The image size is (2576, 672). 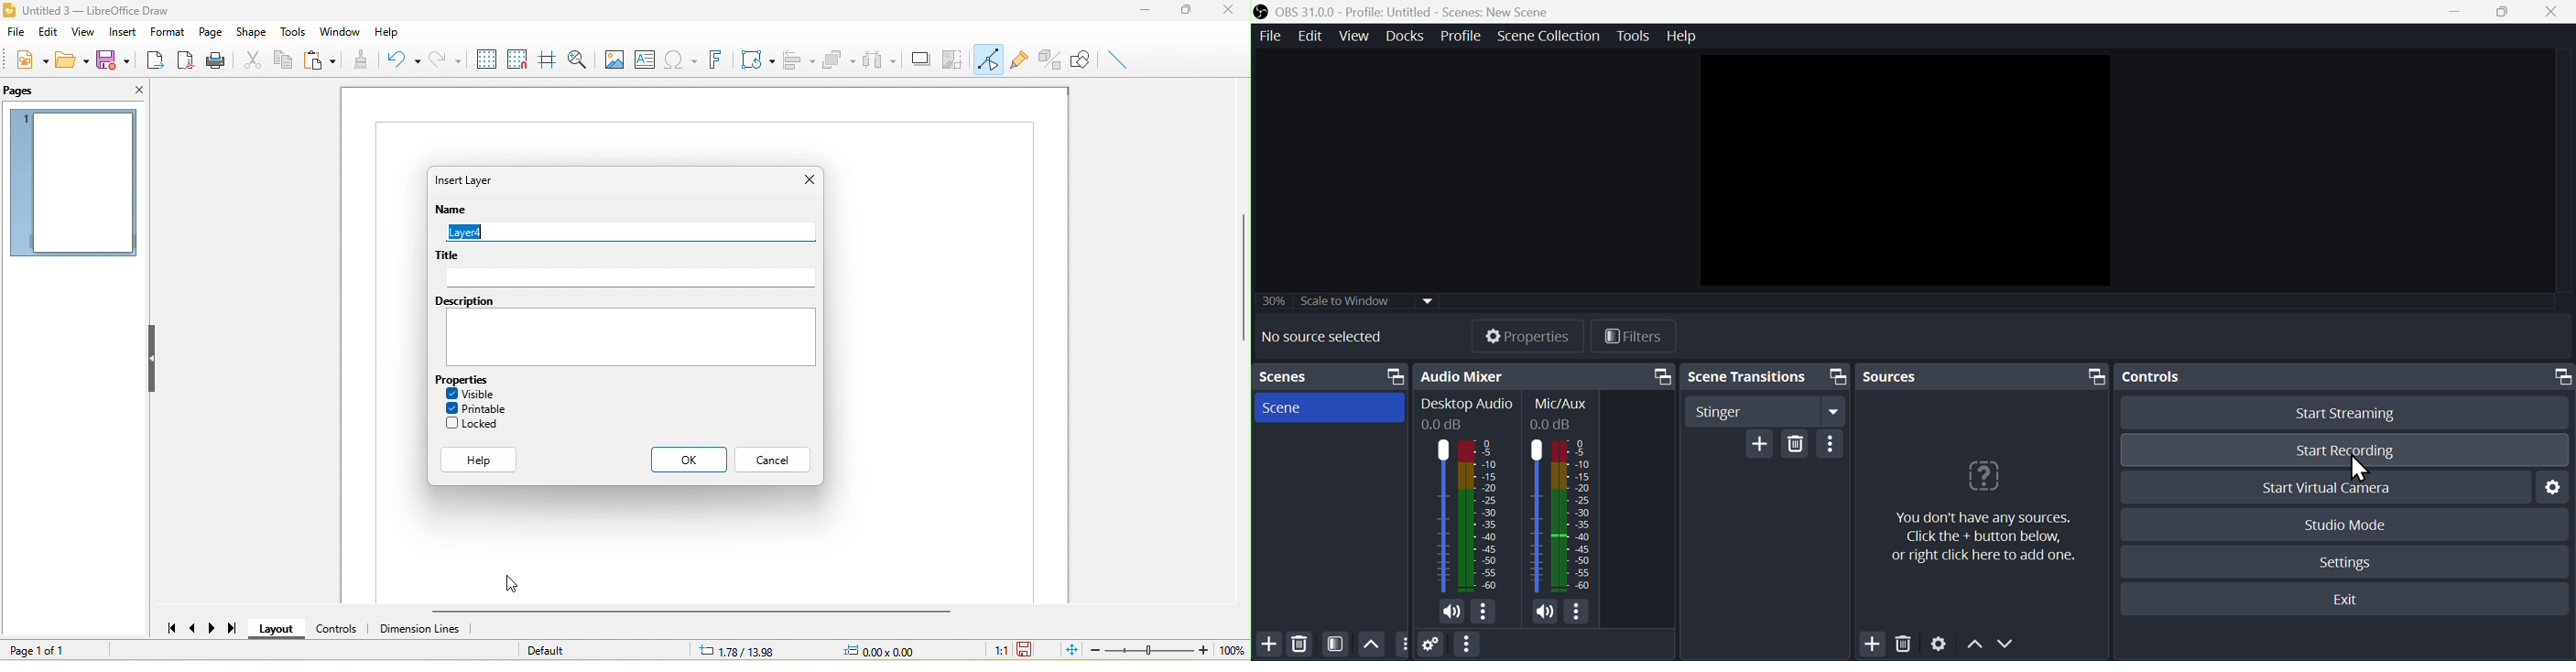 I want to click on Stinger, so click(x=1764, y=412).